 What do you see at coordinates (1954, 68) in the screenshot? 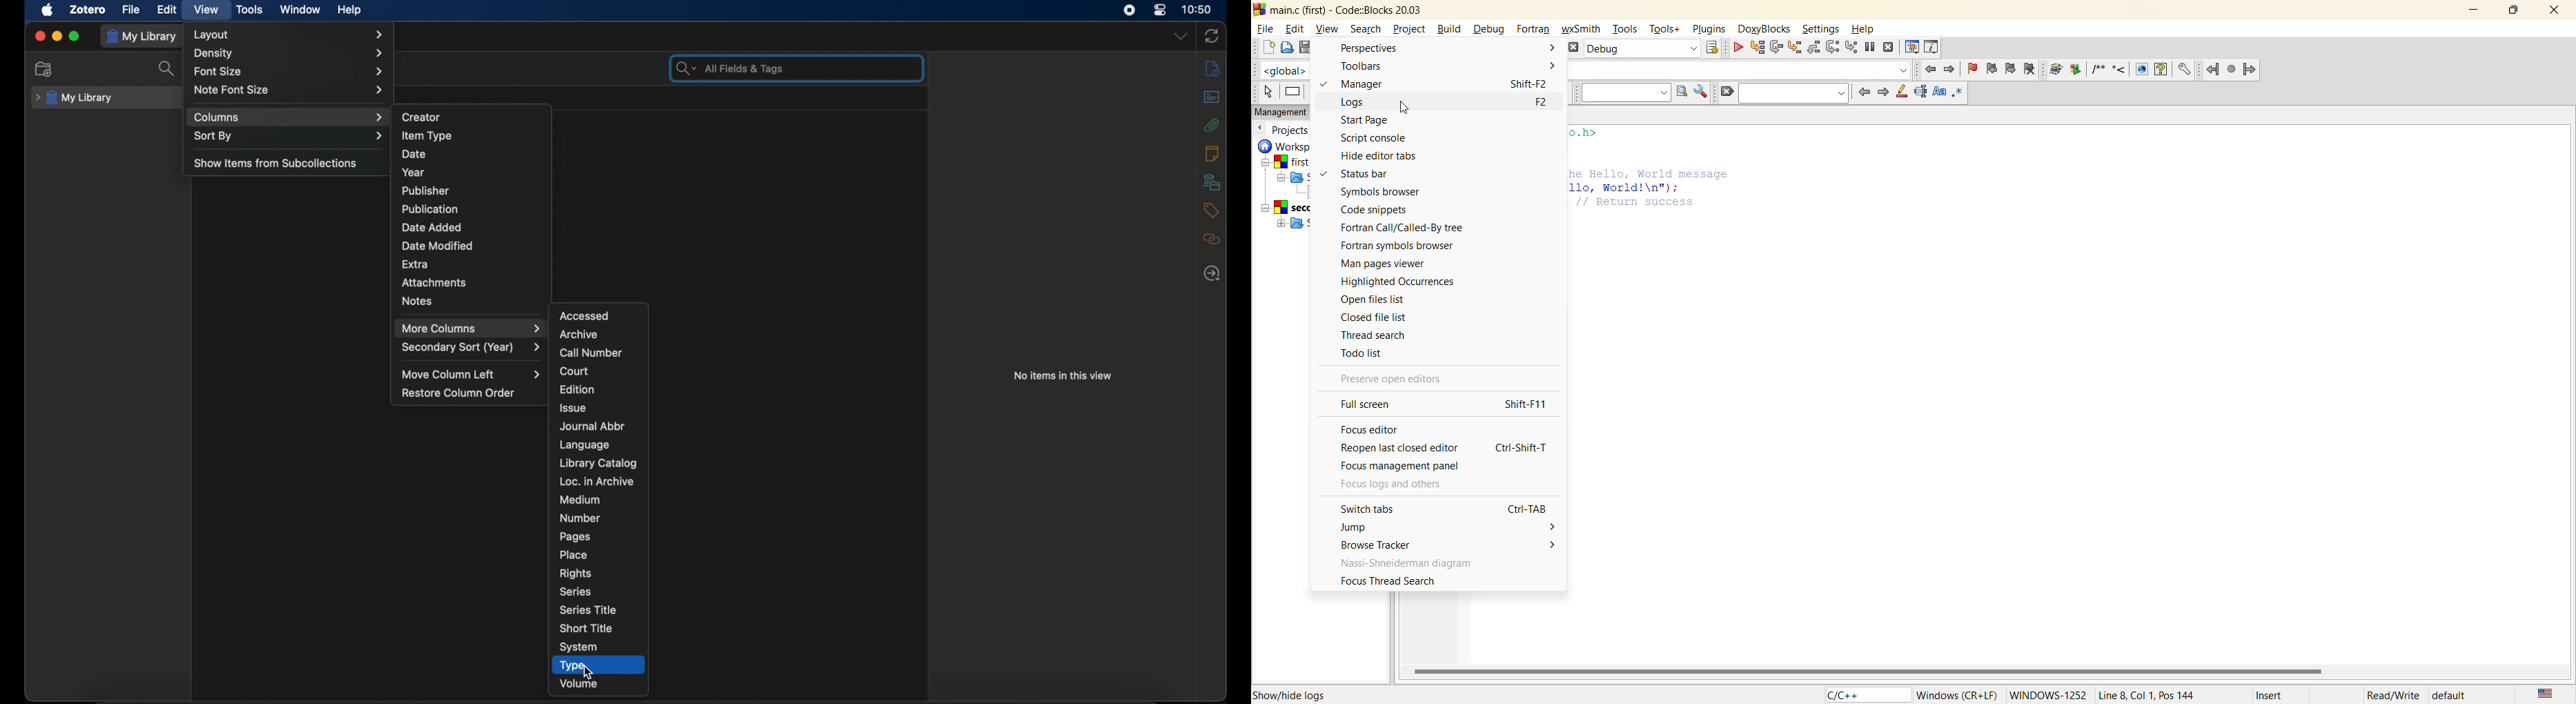
I see `jump forward` at bounding box center [1954, 68].